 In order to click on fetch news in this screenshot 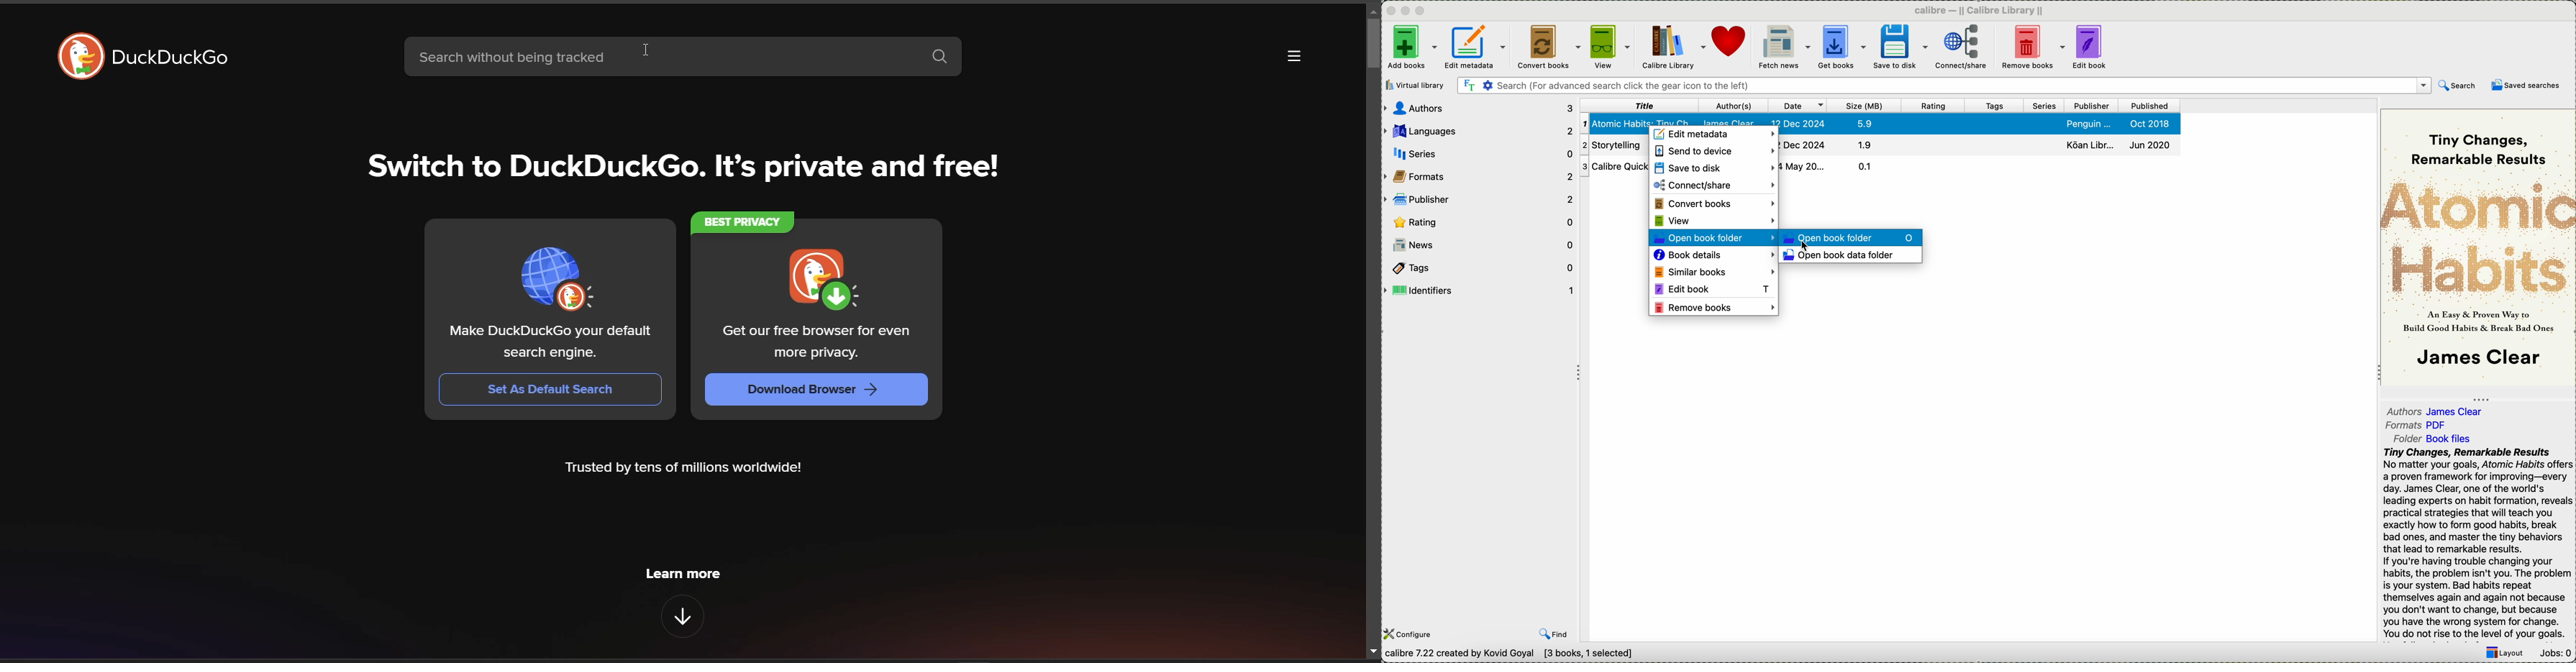, I will do `click(1783, 47)`.